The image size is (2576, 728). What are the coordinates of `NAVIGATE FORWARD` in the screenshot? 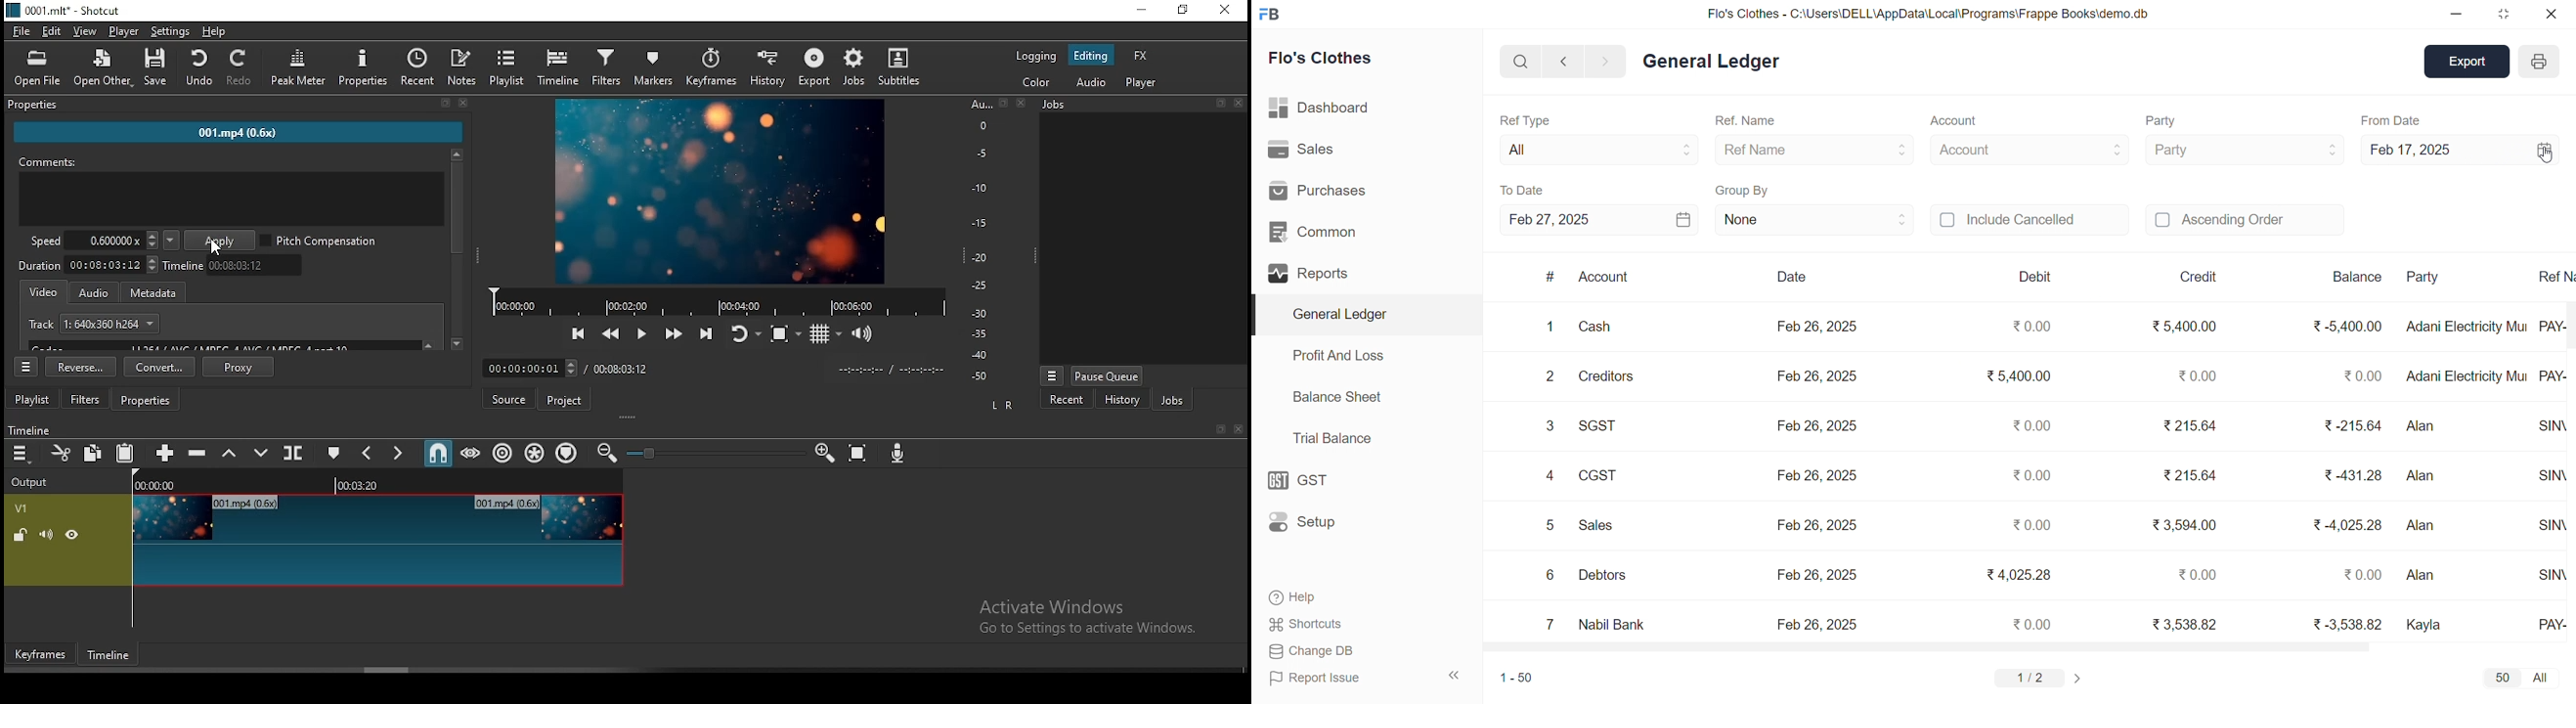 It's located at (1611, 60).